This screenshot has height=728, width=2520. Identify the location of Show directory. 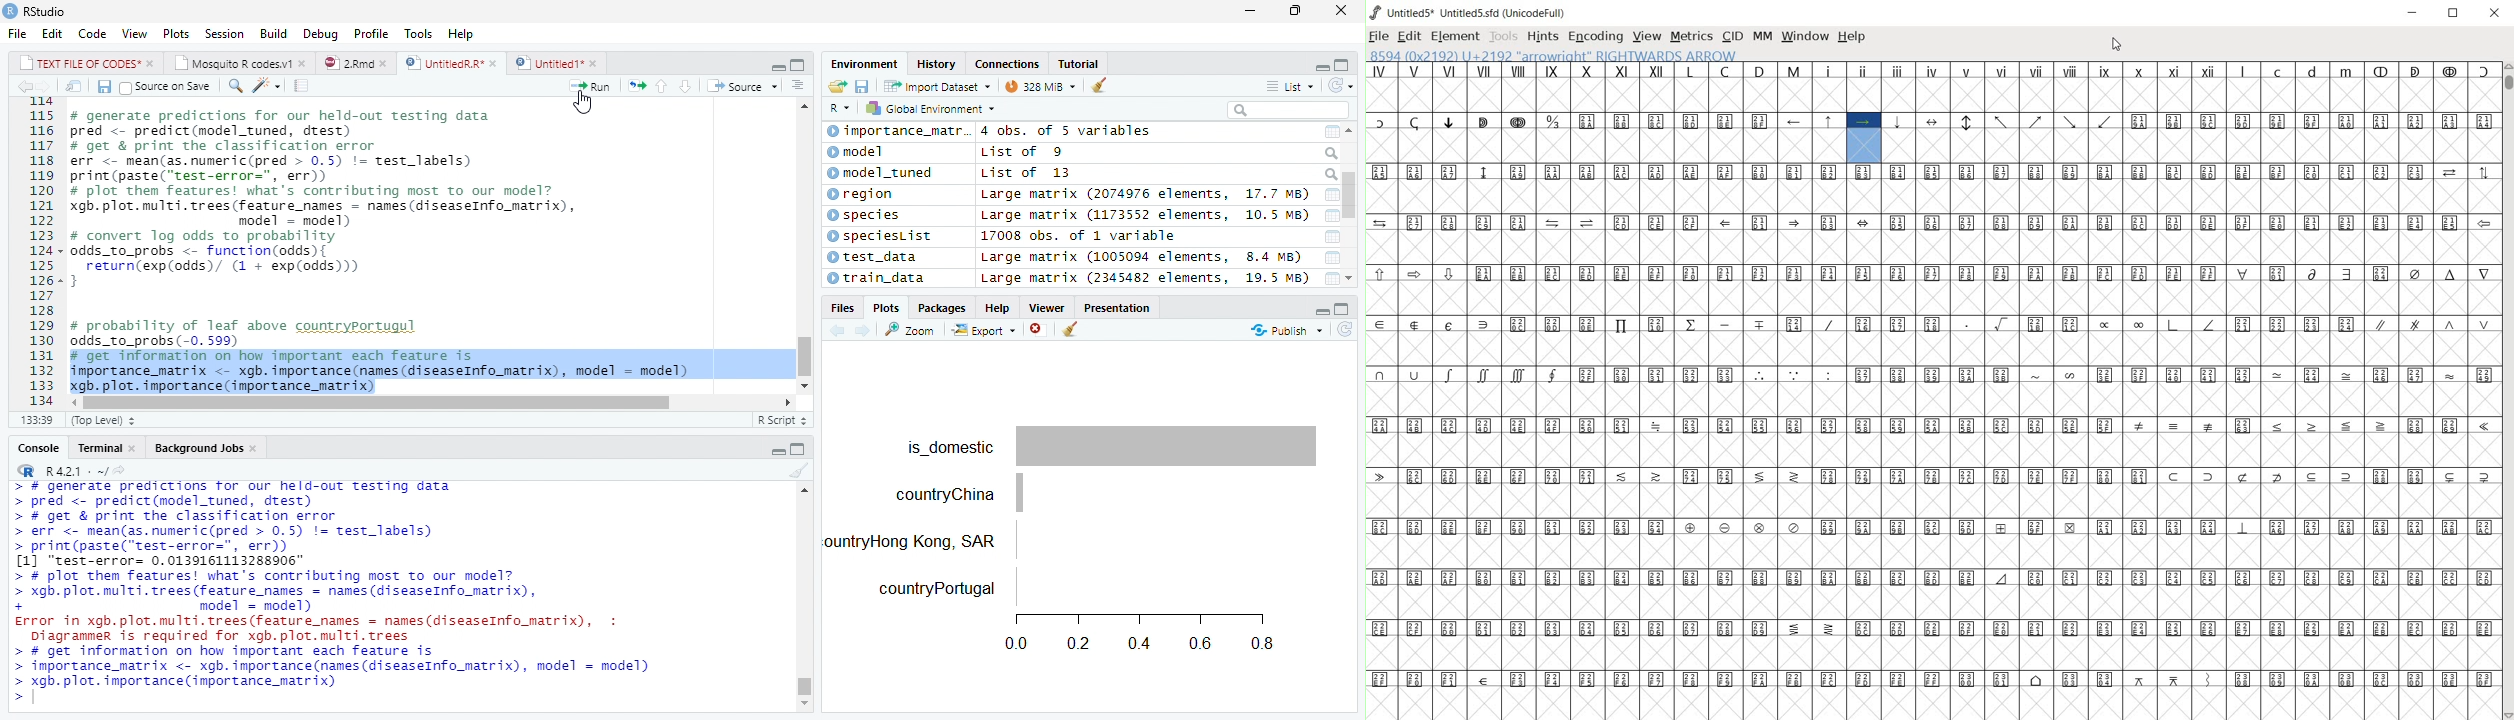
(119, 469).